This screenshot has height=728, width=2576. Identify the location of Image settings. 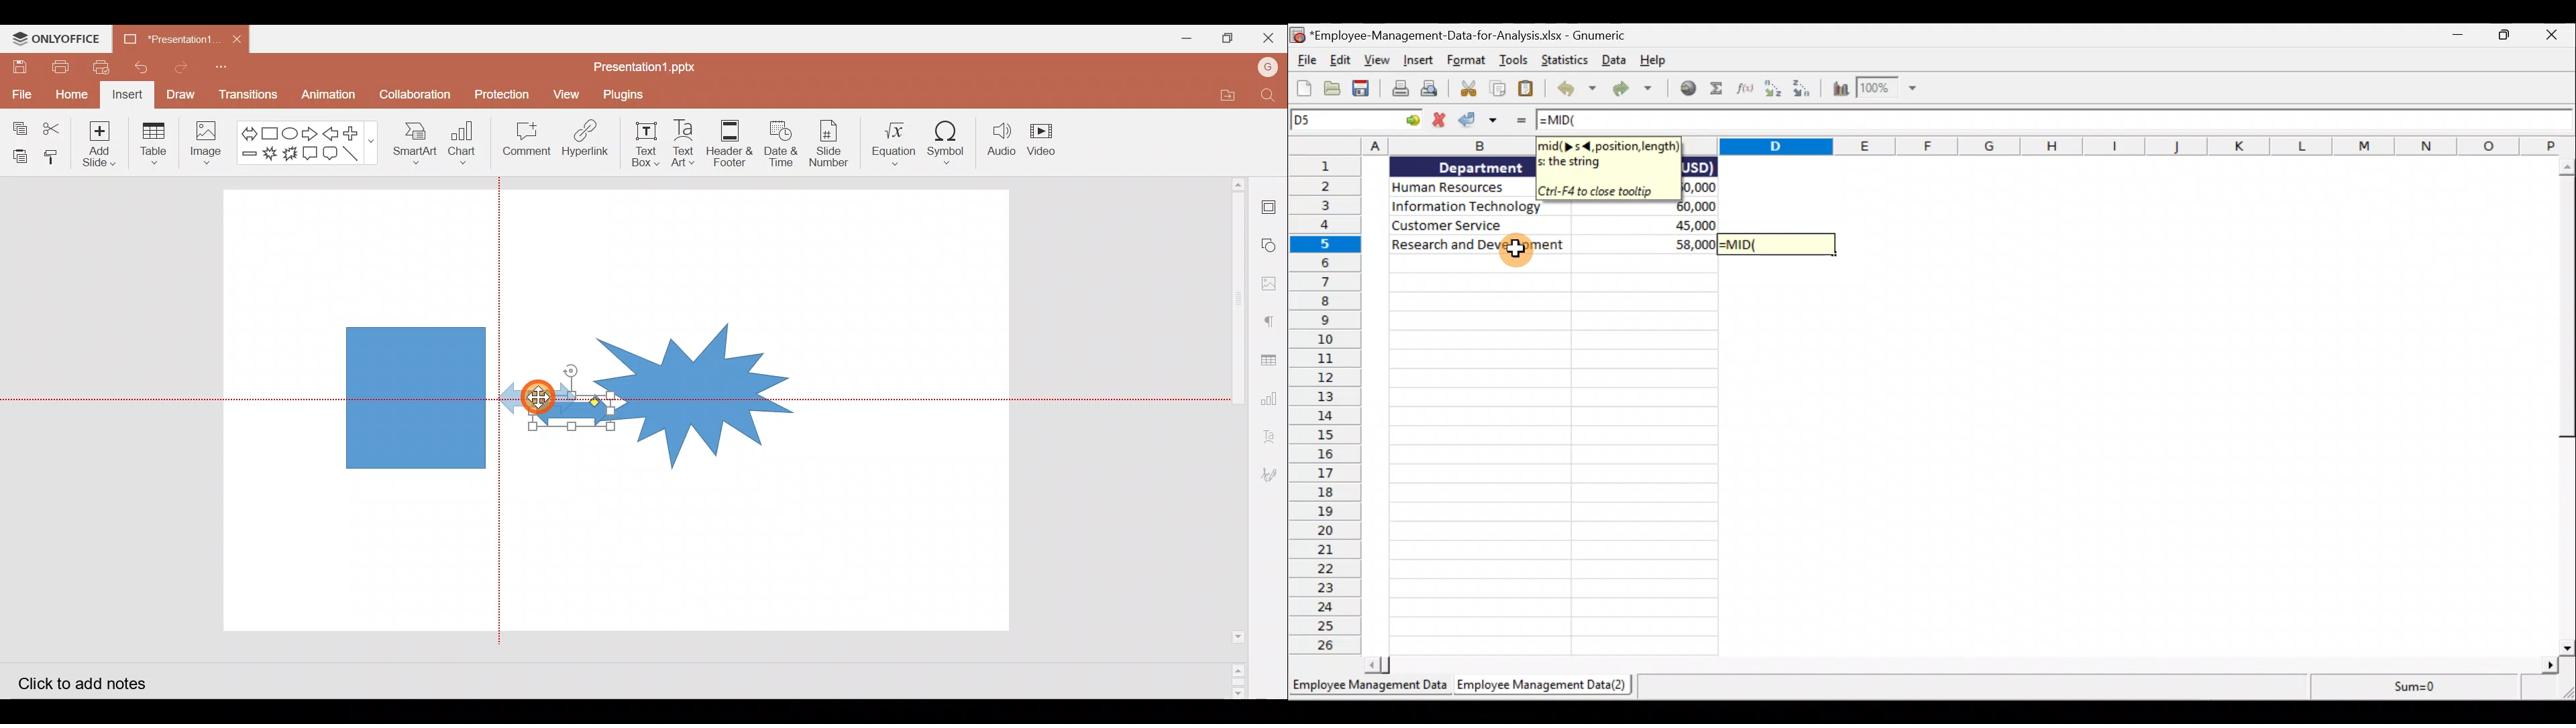
(1271, 284).